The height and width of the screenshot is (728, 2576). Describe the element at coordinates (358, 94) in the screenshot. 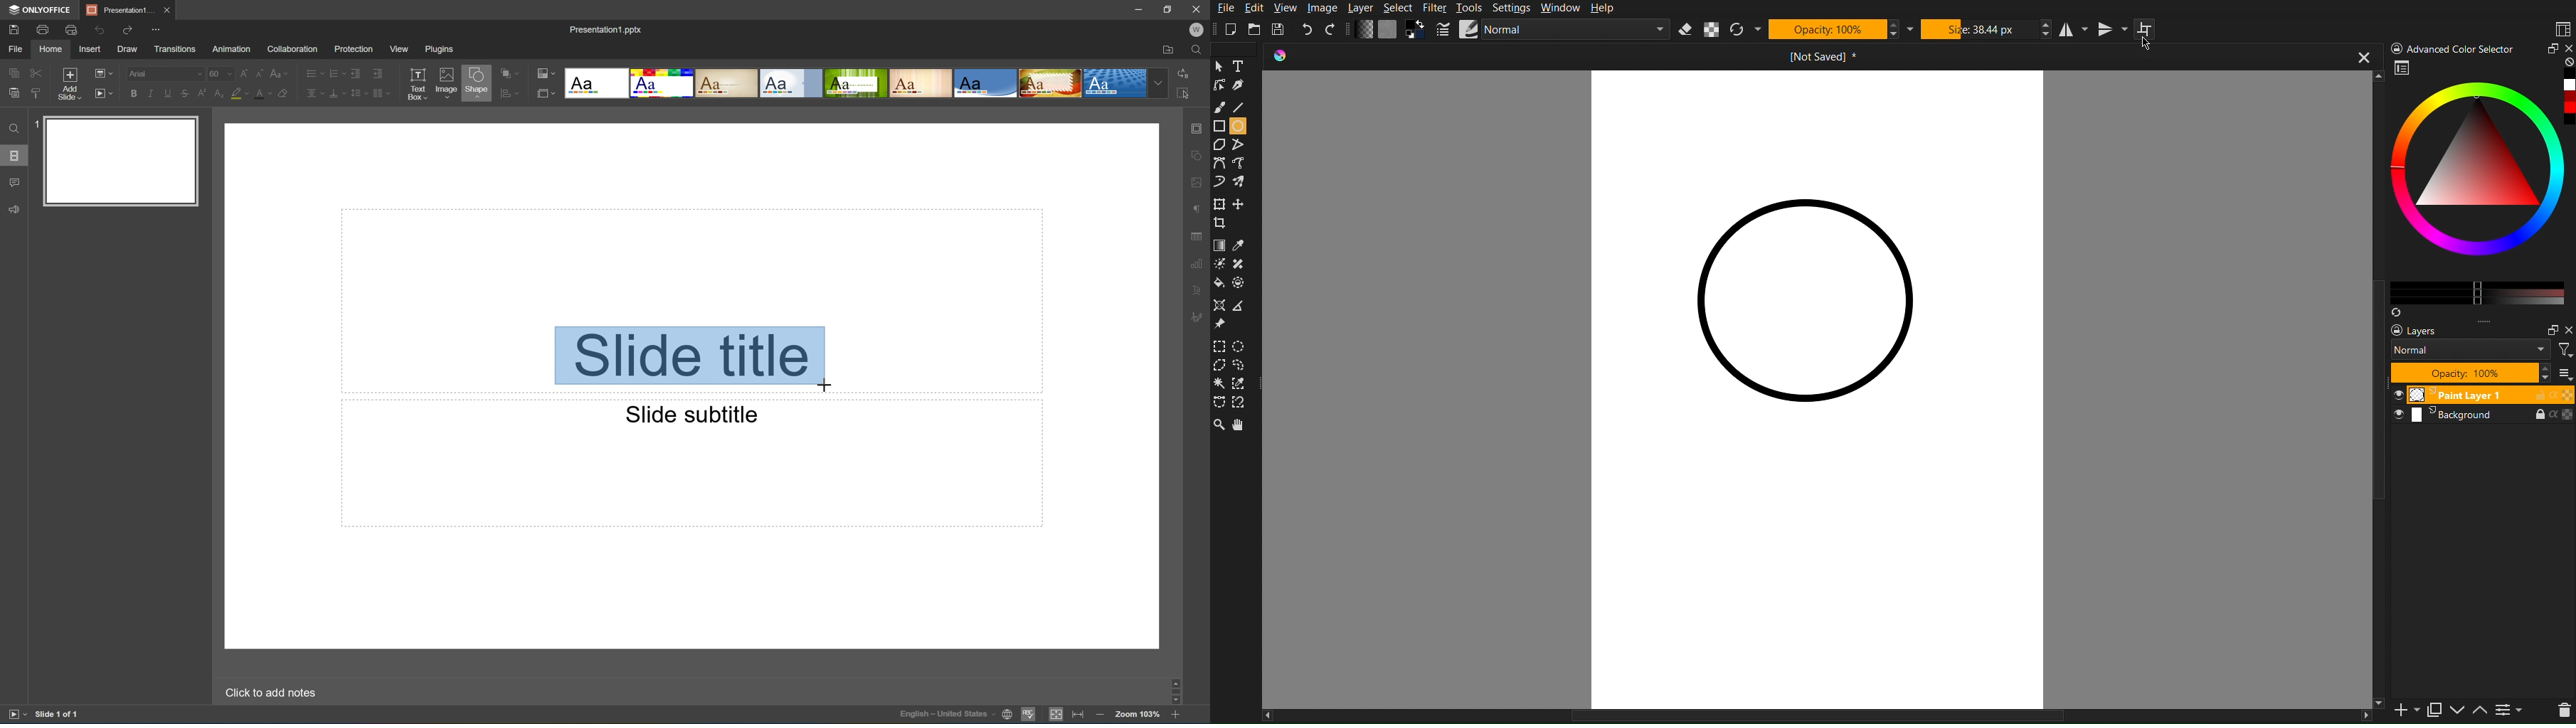

I see `Line spacing` at that location.